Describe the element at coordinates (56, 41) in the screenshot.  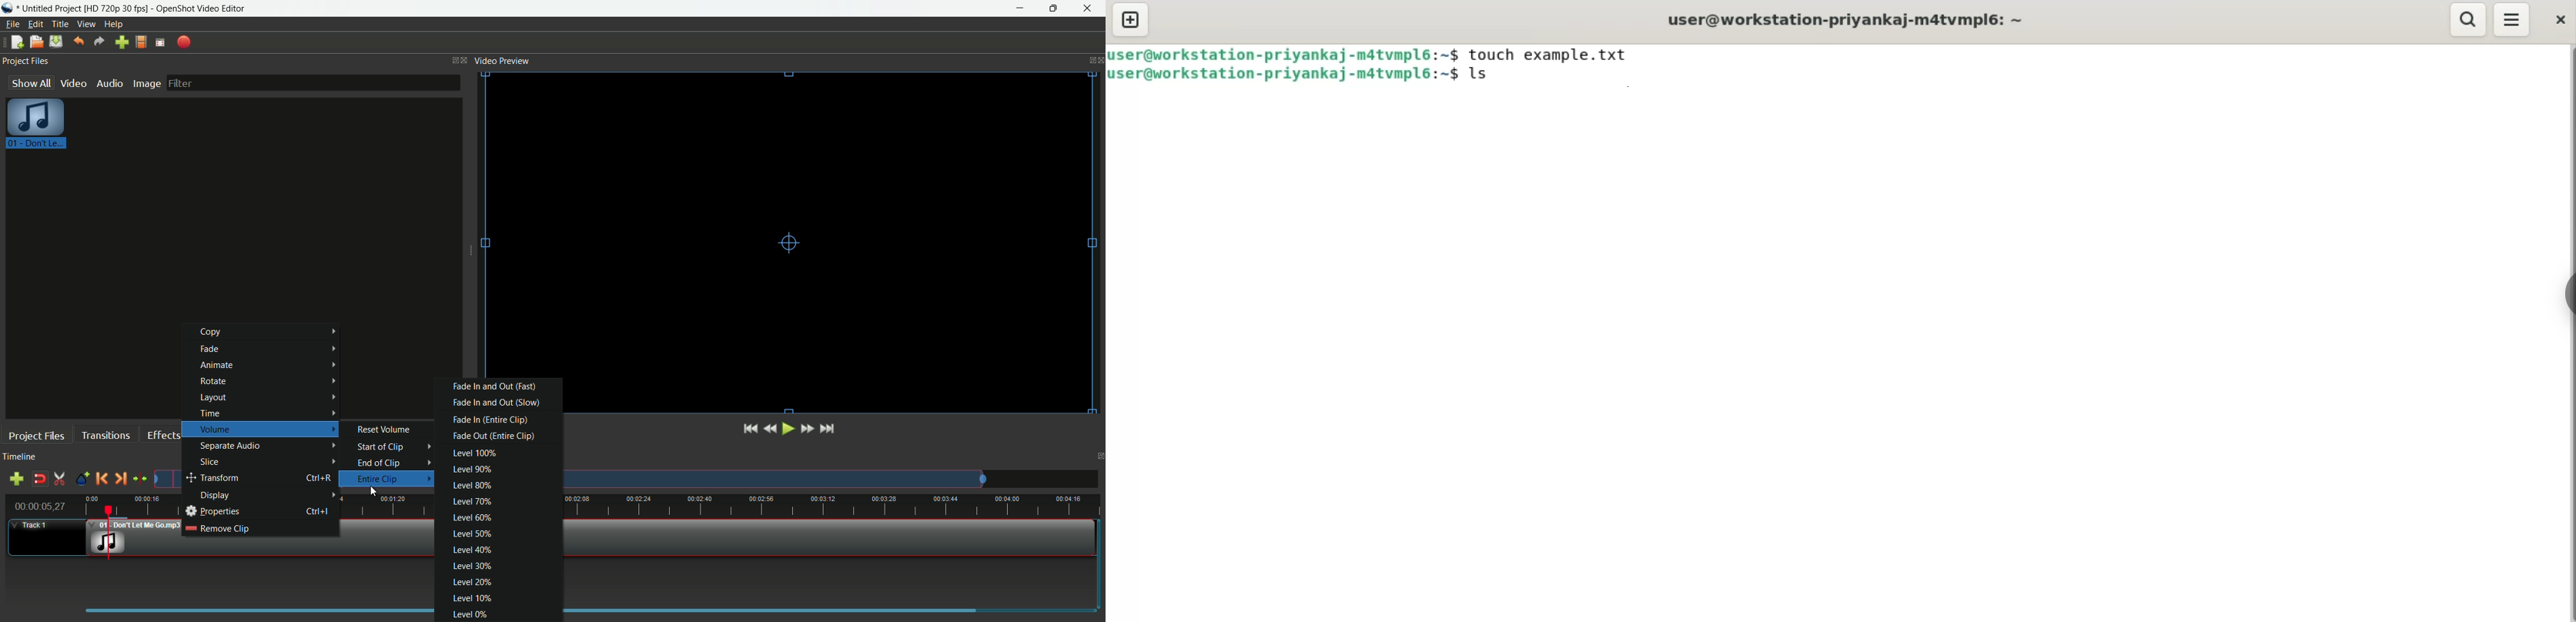
I see `save file` at that location.